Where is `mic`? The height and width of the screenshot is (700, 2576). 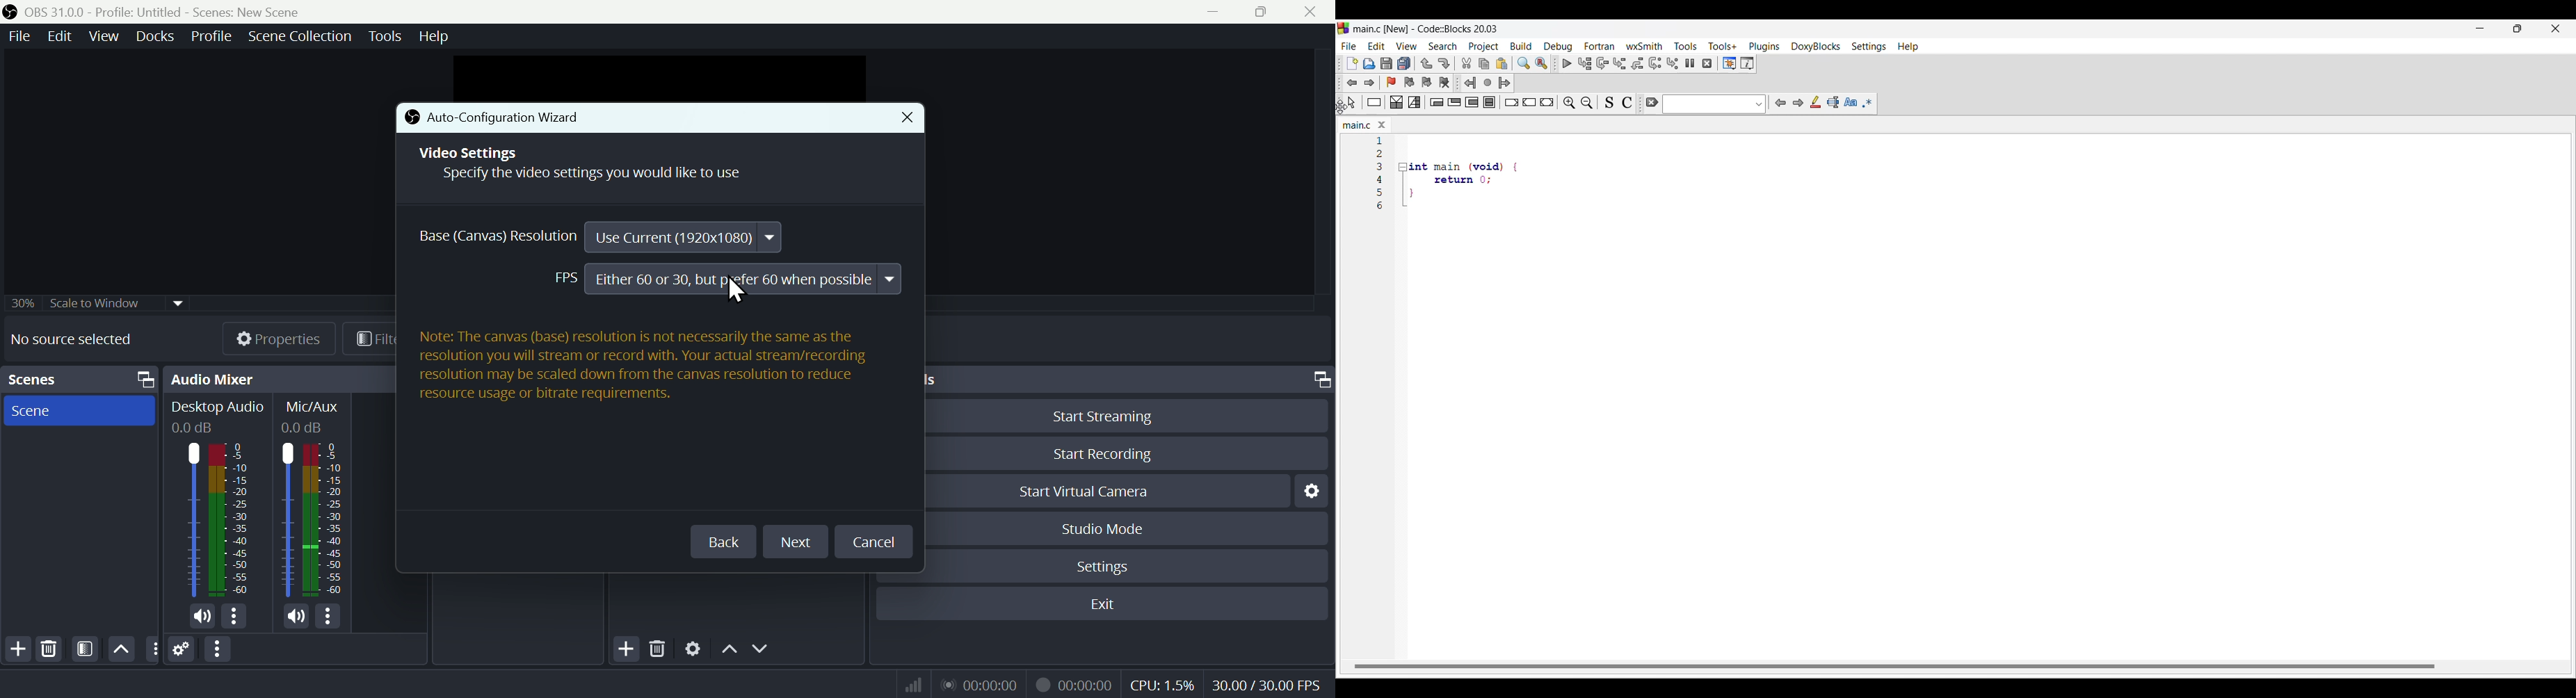
mic is located at coordinates (202, 617).